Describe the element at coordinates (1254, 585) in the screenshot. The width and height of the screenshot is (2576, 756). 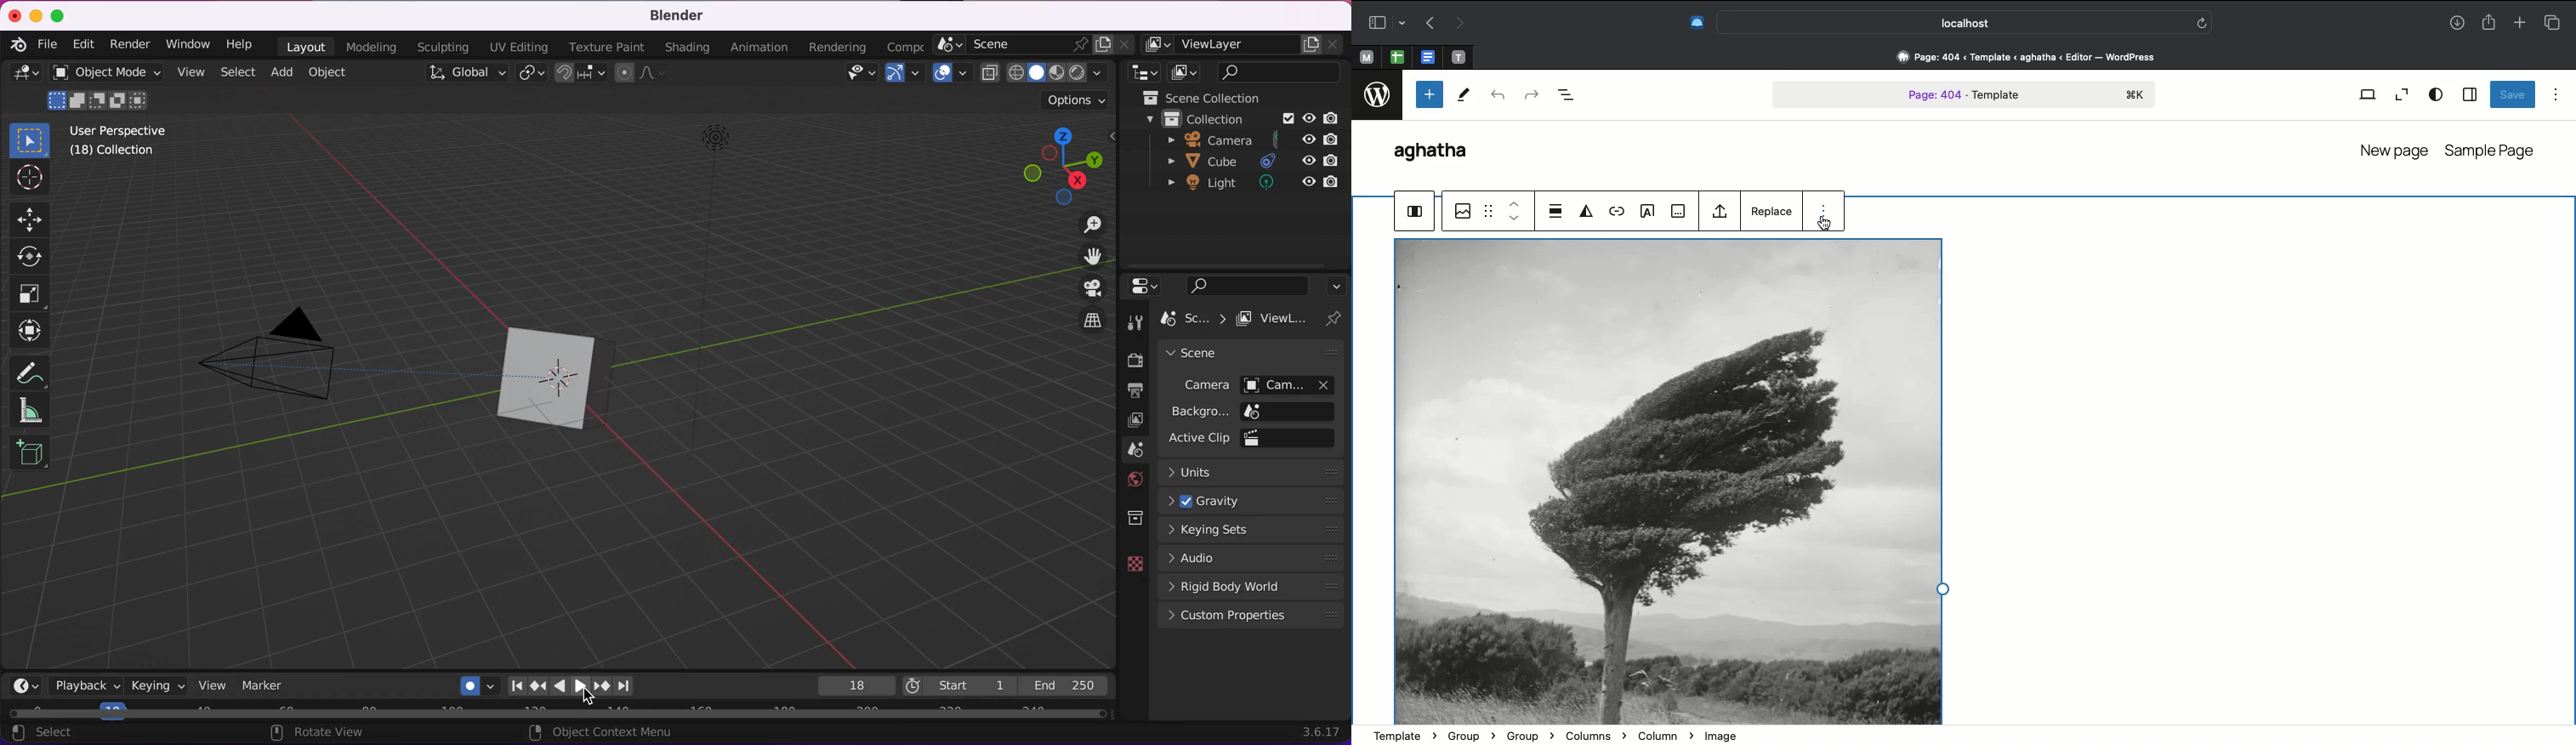
I see `rigid body world` at that location.